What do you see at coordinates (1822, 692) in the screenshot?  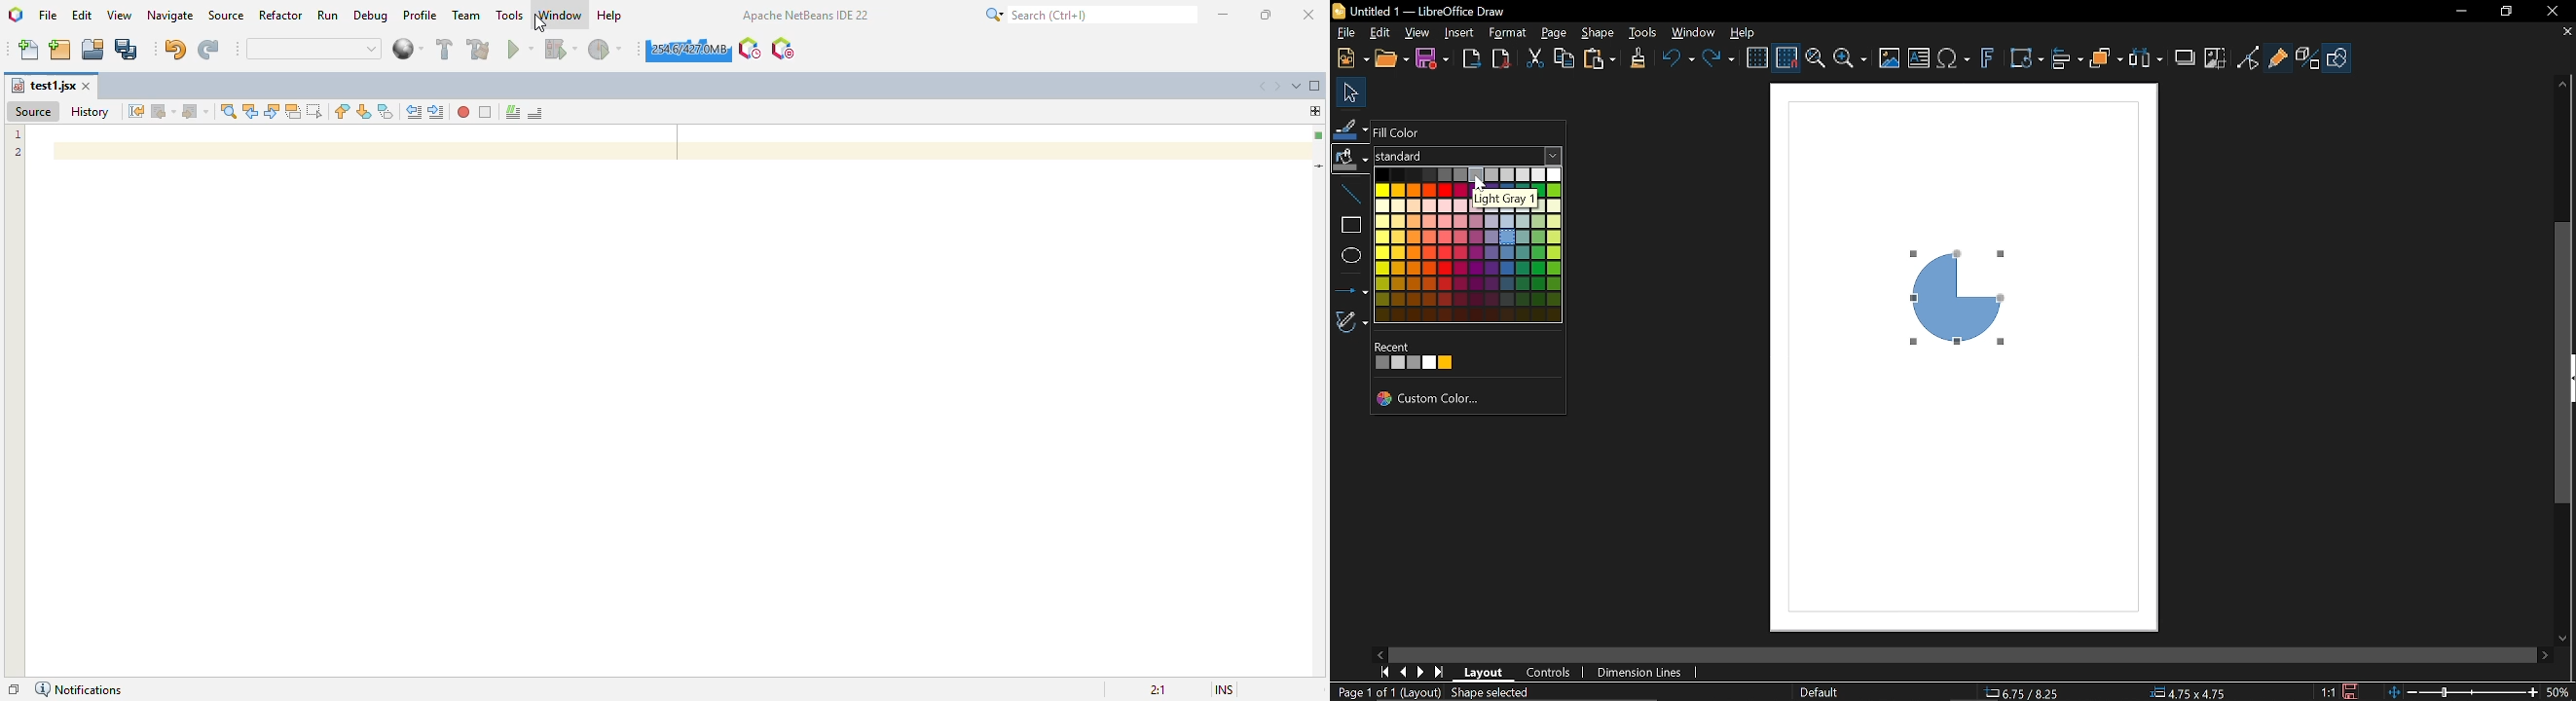 I see `Default (Slide master name)` at bounding box center [1822, 692].